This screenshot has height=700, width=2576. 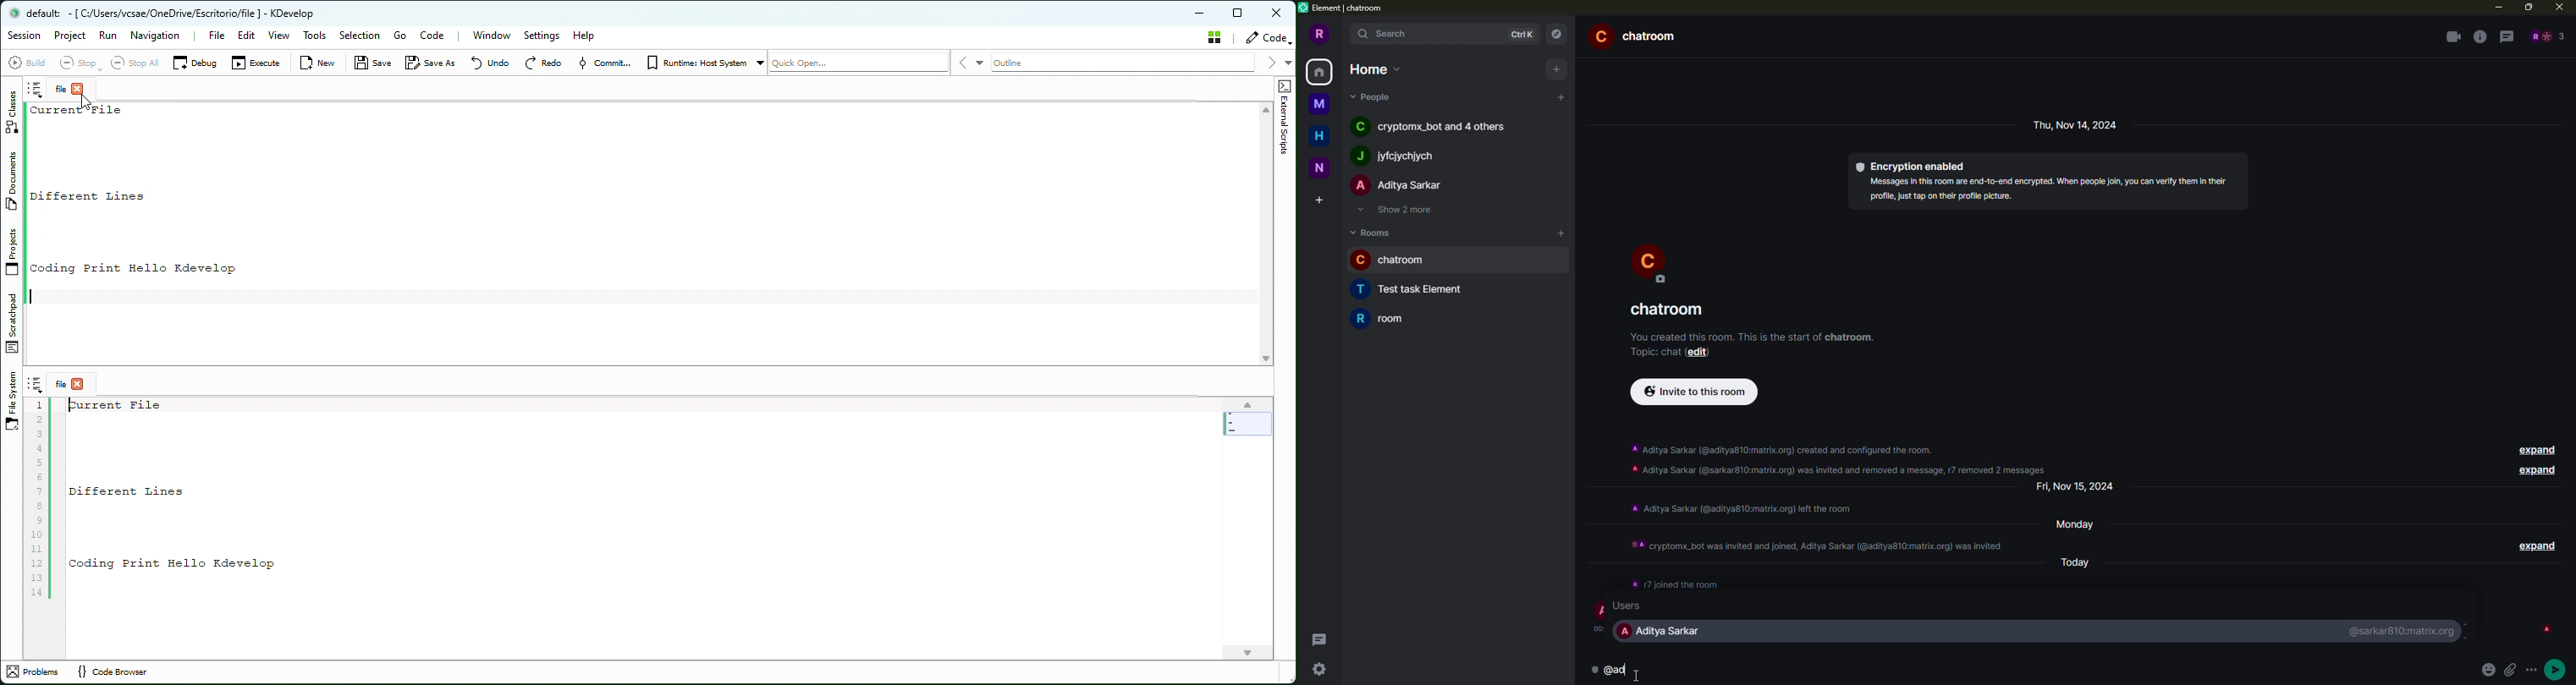 What do you see at coordinates (2490, 670) in the screenshot?
I see `emoji` at bounding box center [2490, 670].